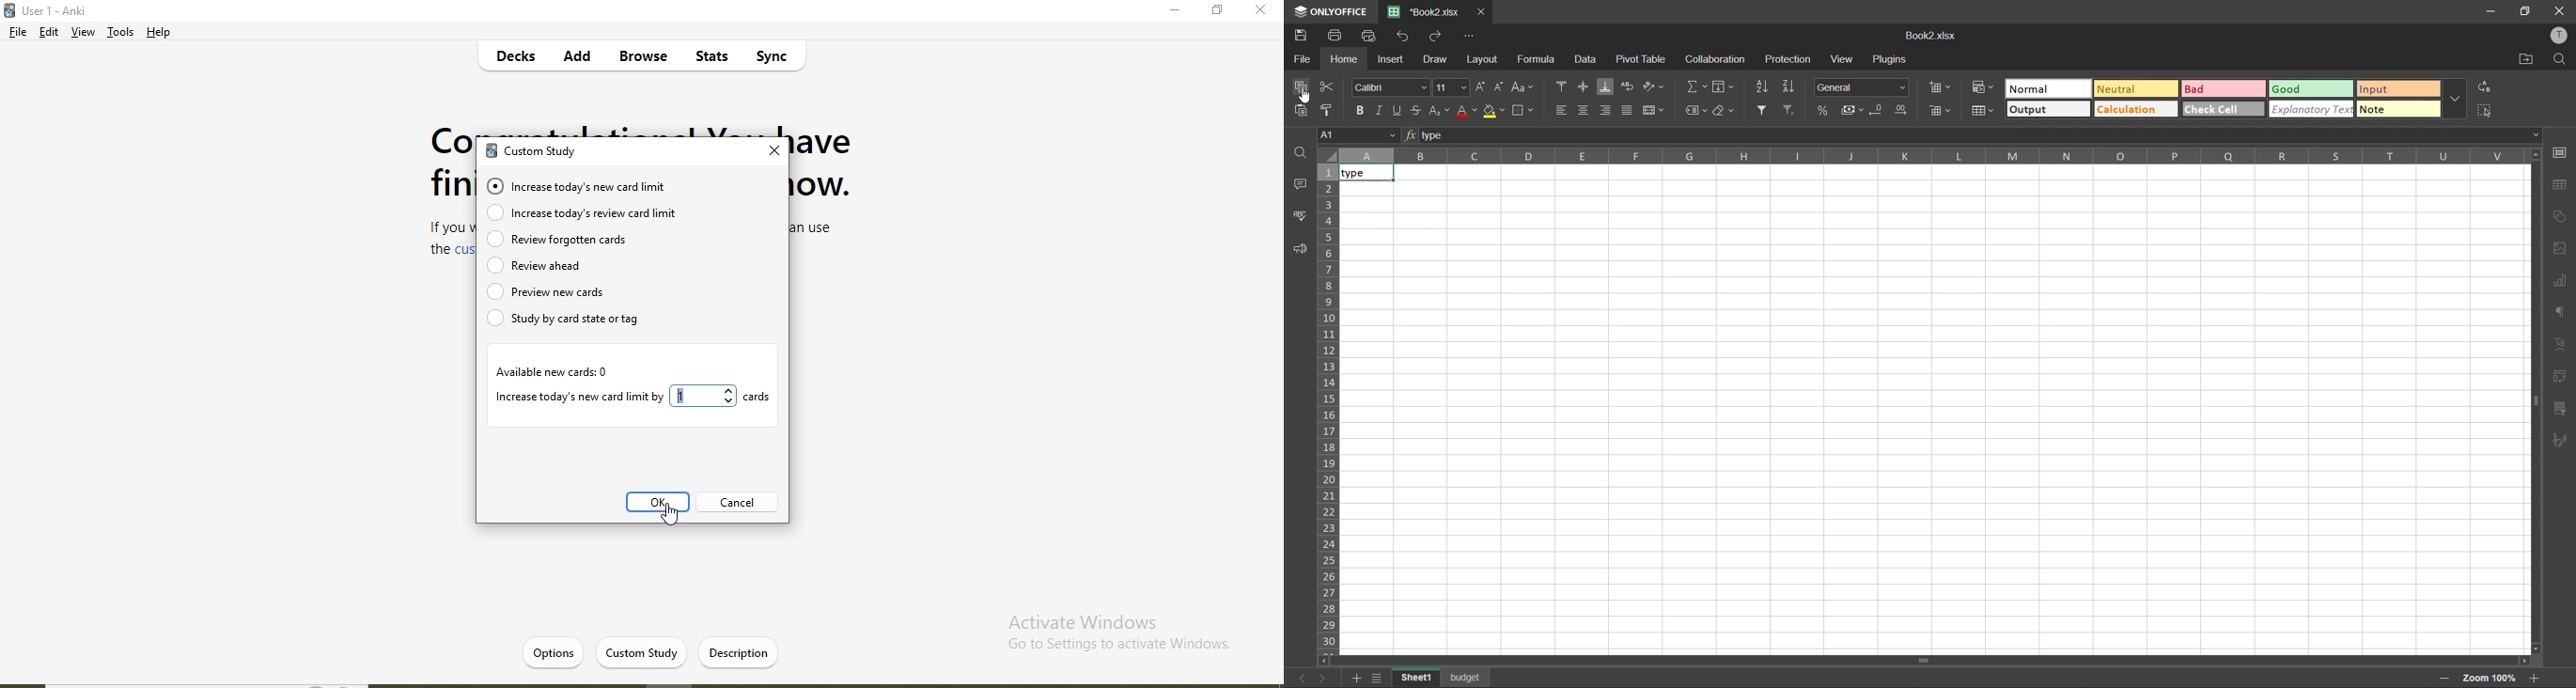 The image size is (2576, 700). What do you see at coordinates (641, 57) in the screenshot?
I see `browse` at bounding box center [641, 57].